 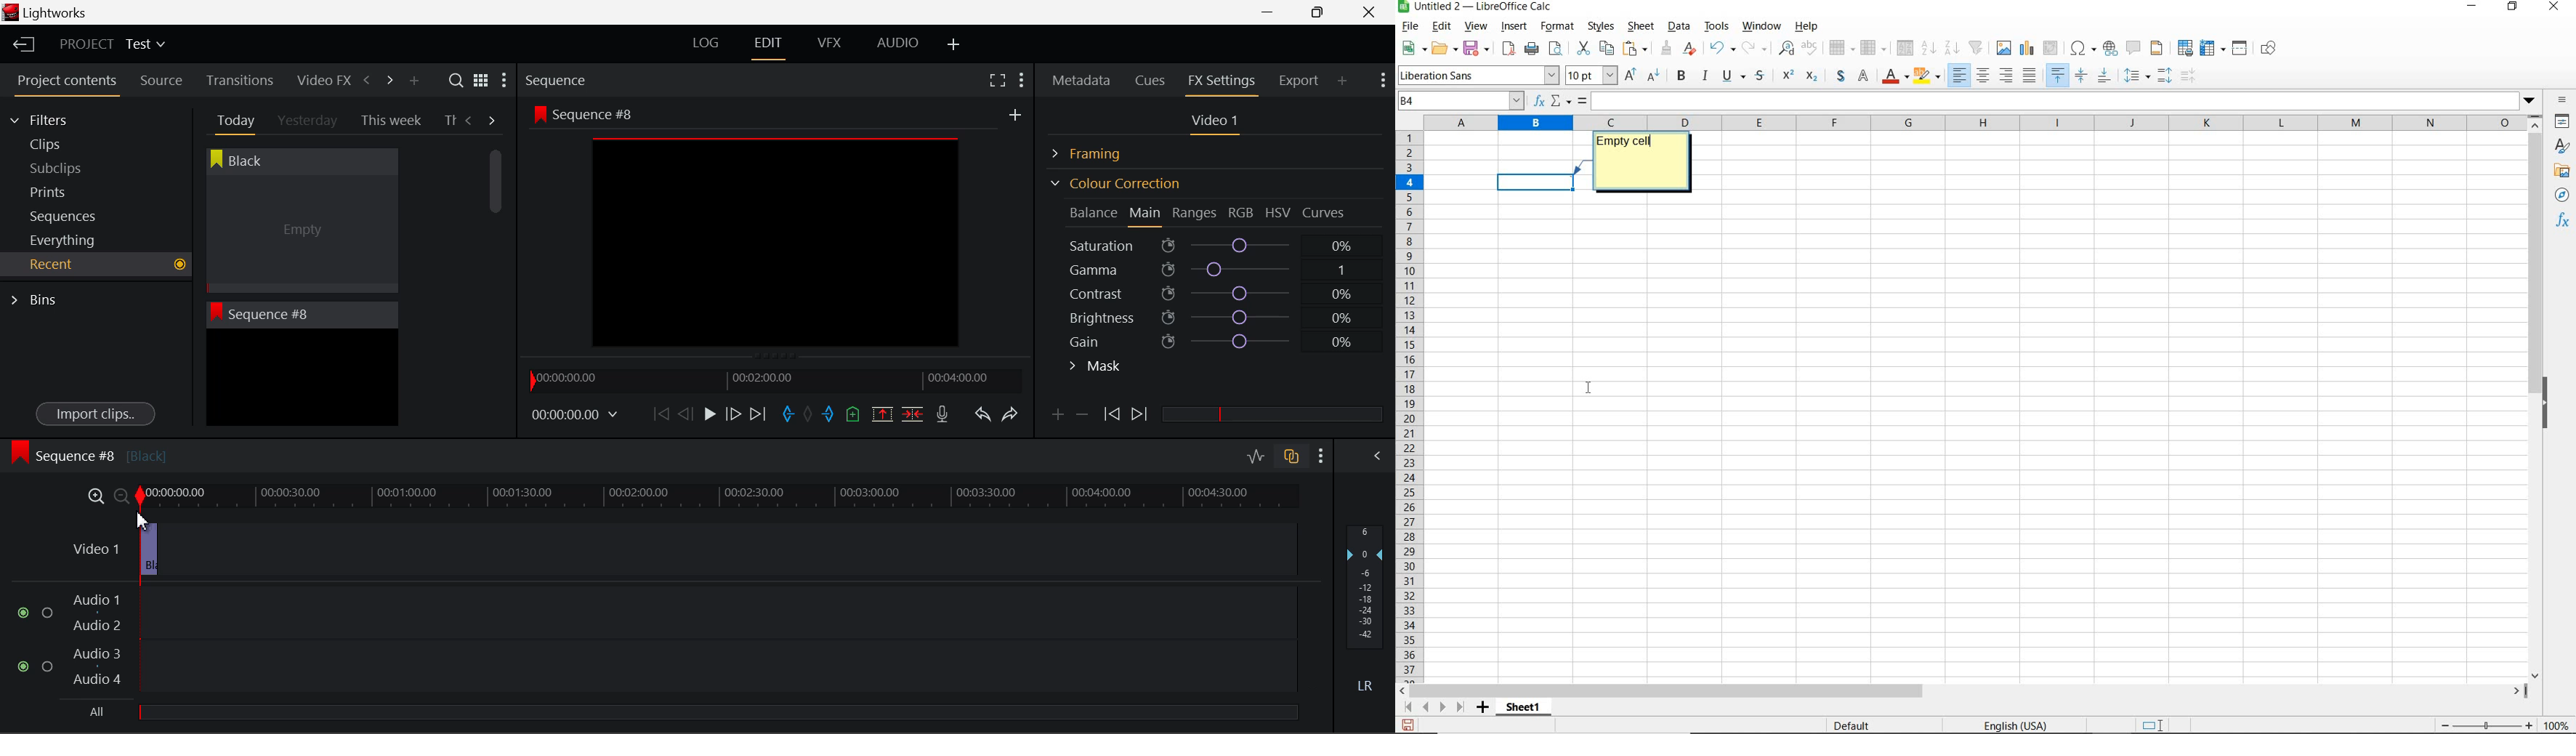 I want to click on Decibel Gain, so click(x=1364, y=612).